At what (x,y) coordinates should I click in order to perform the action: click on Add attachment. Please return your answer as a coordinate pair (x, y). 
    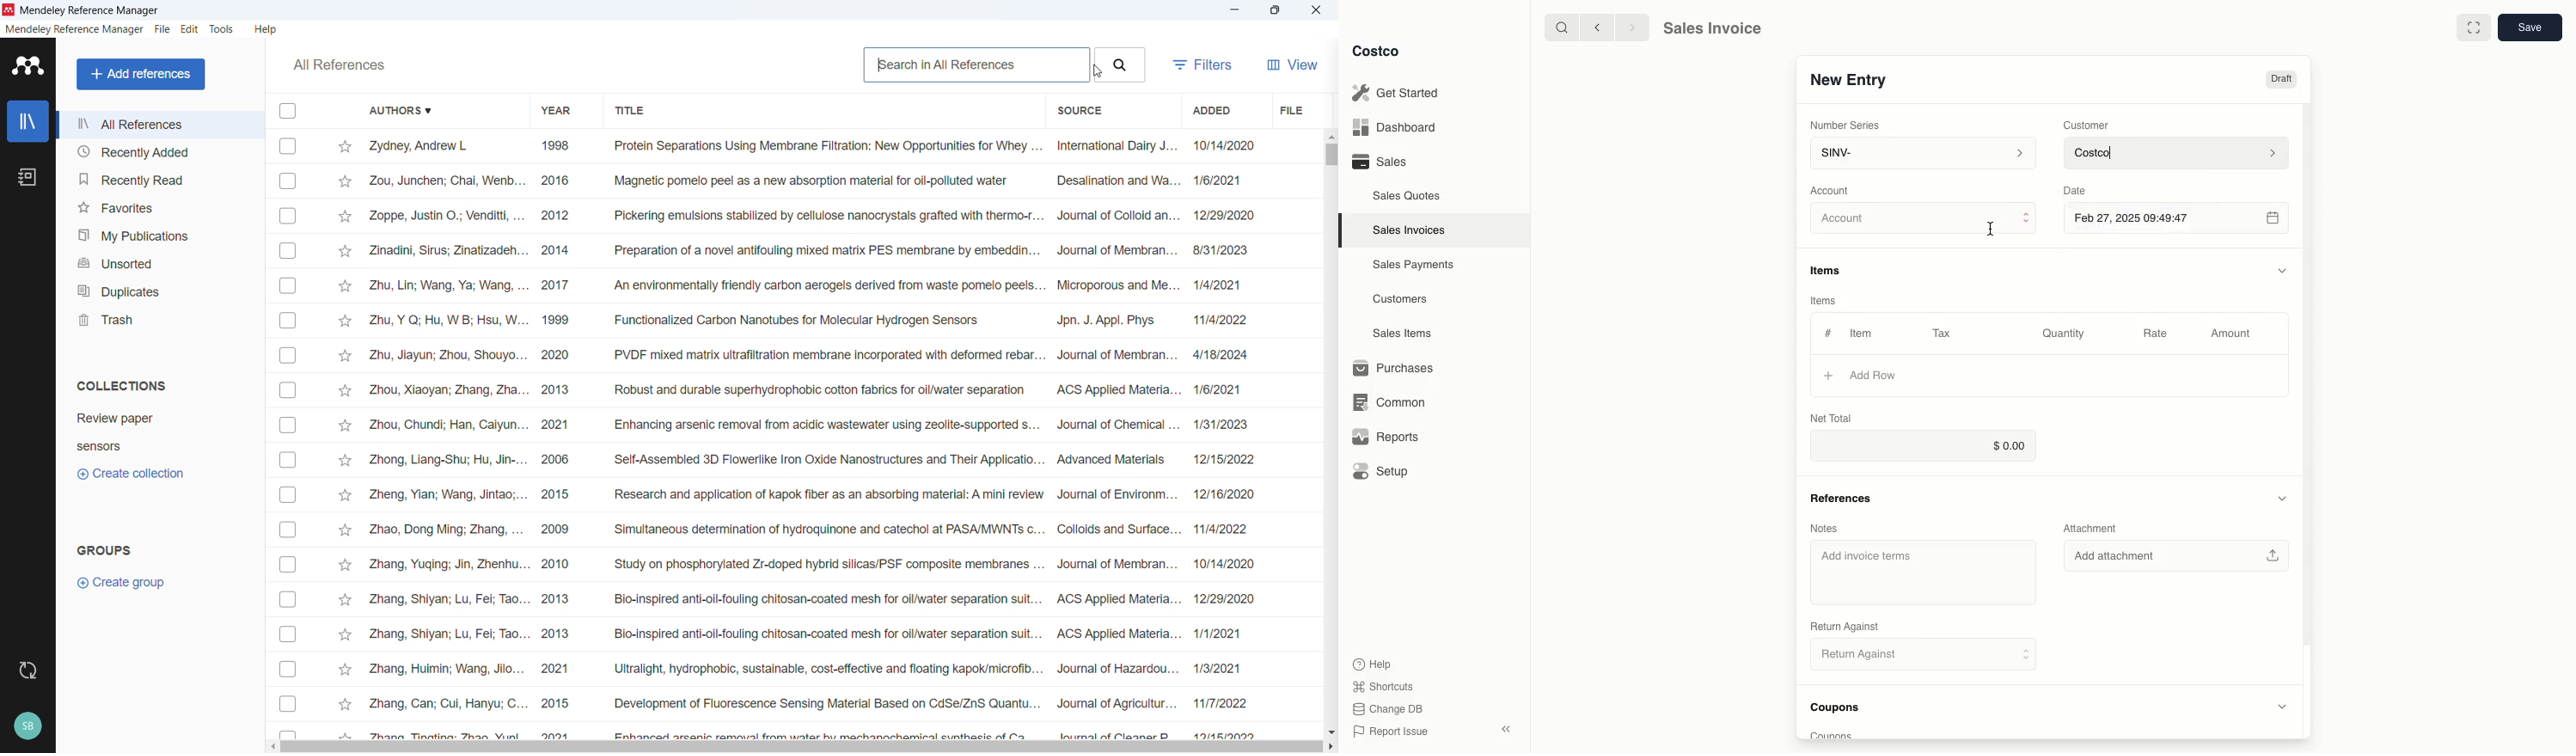
    Looking at the image, I should click on (2181, 556).